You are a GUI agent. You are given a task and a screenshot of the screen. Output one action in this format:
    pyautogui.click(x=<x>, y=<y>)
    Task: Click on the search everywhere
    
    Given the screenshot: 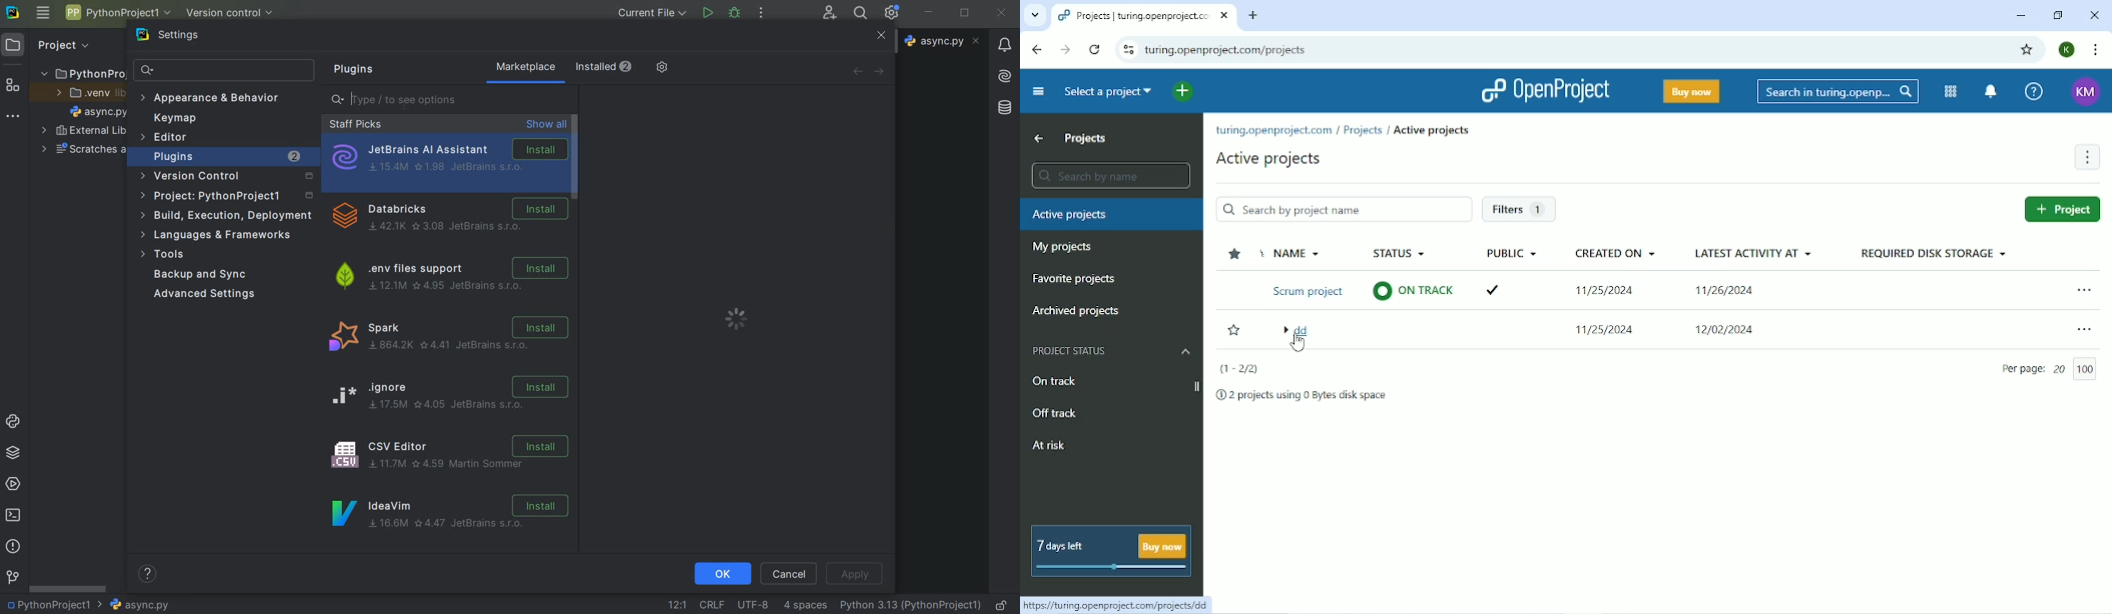 What is the action you would take?
    pyautogui.click(x=862, y=13)
    